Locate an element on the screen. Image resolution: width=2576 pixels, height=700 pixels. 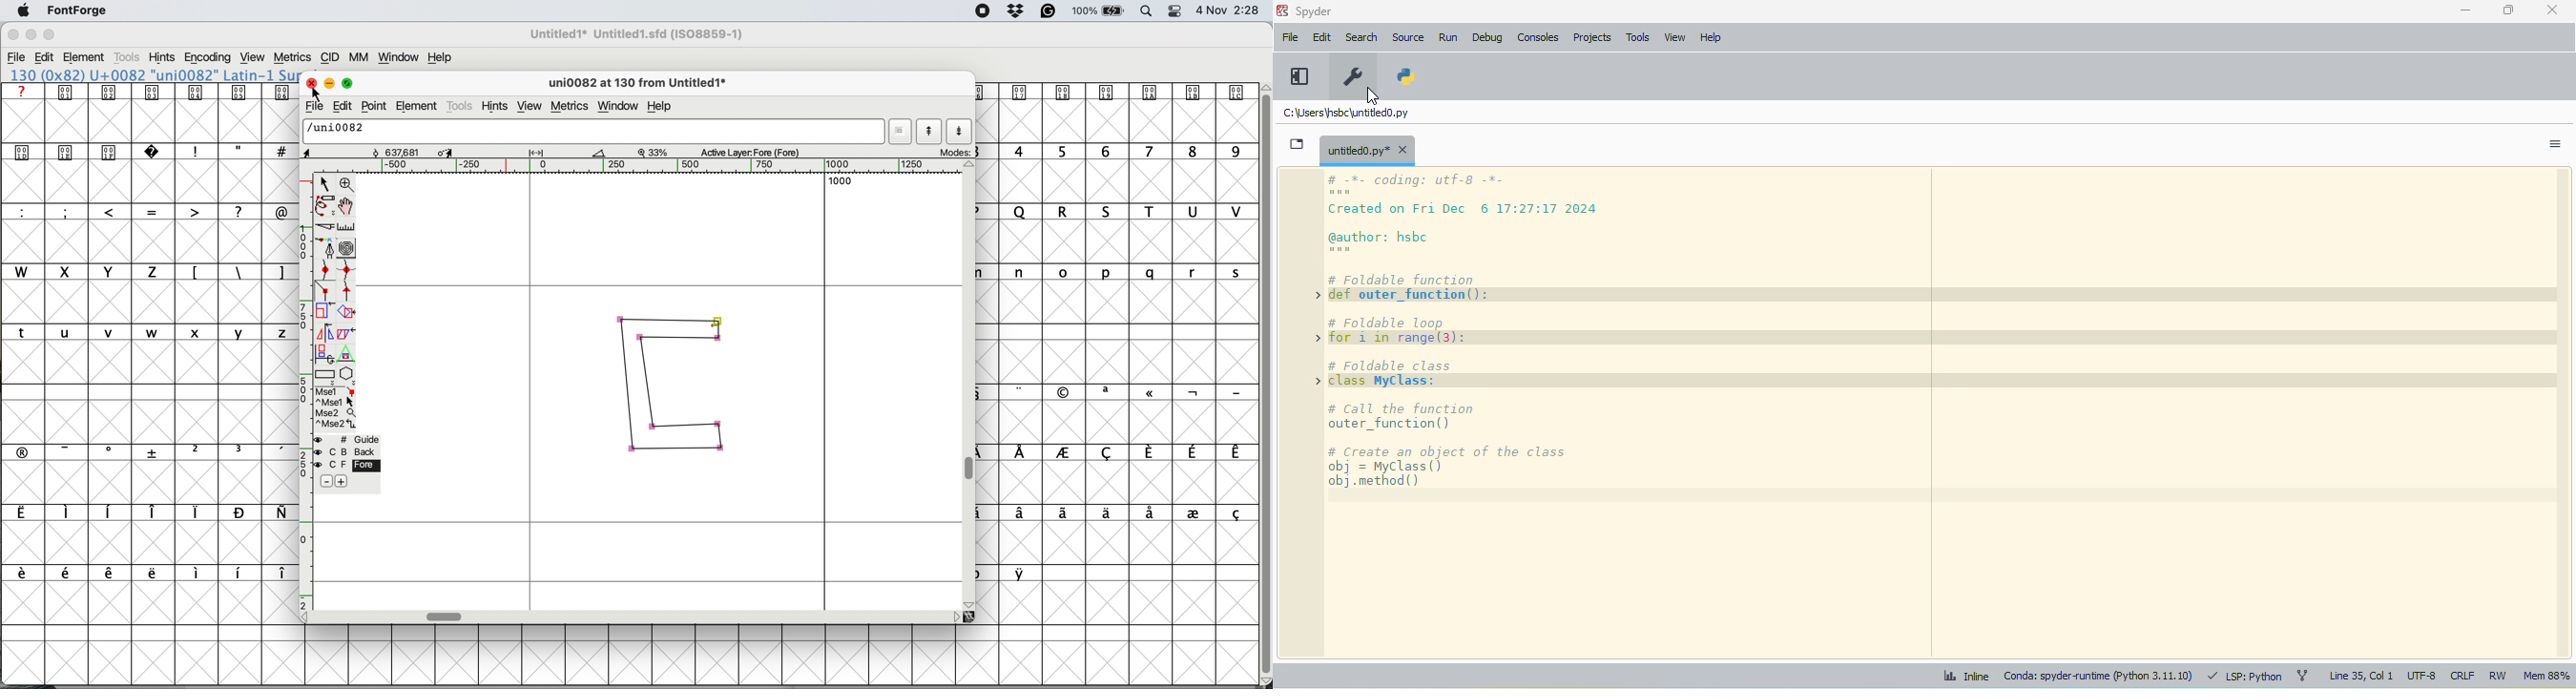
file is located at coordinates (1289, 36).